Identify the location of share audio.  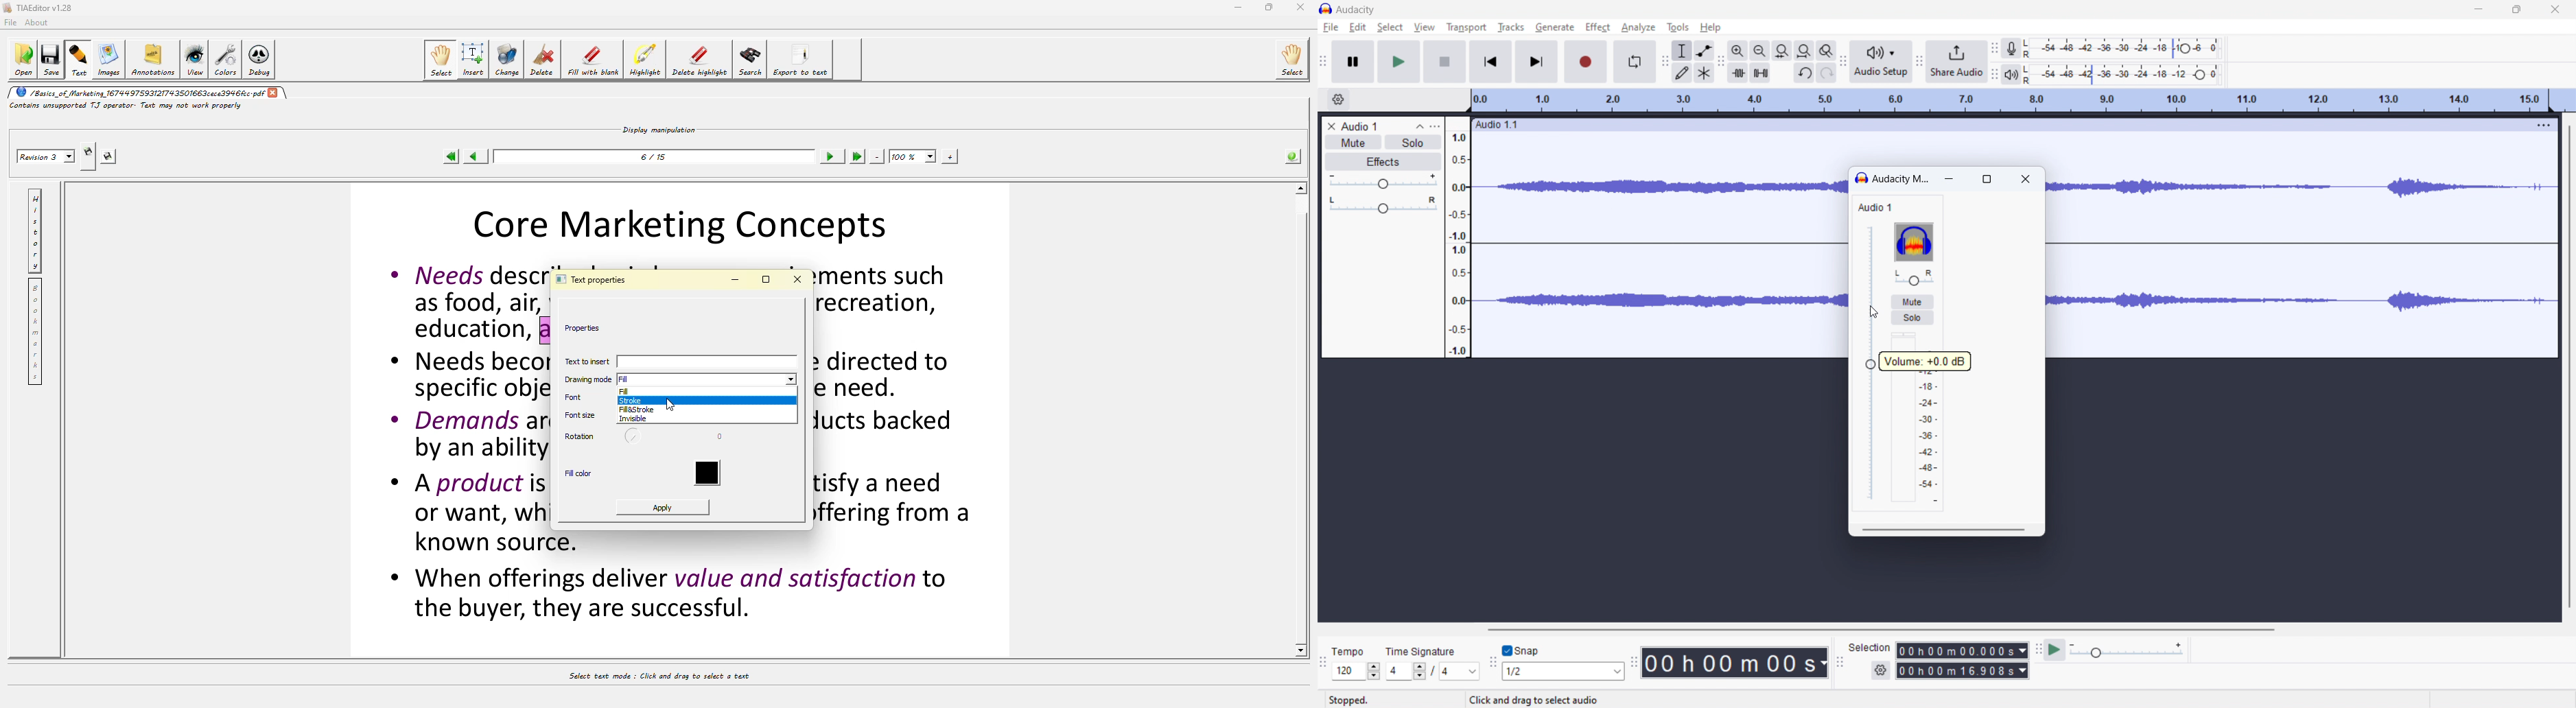
(1956, 61).